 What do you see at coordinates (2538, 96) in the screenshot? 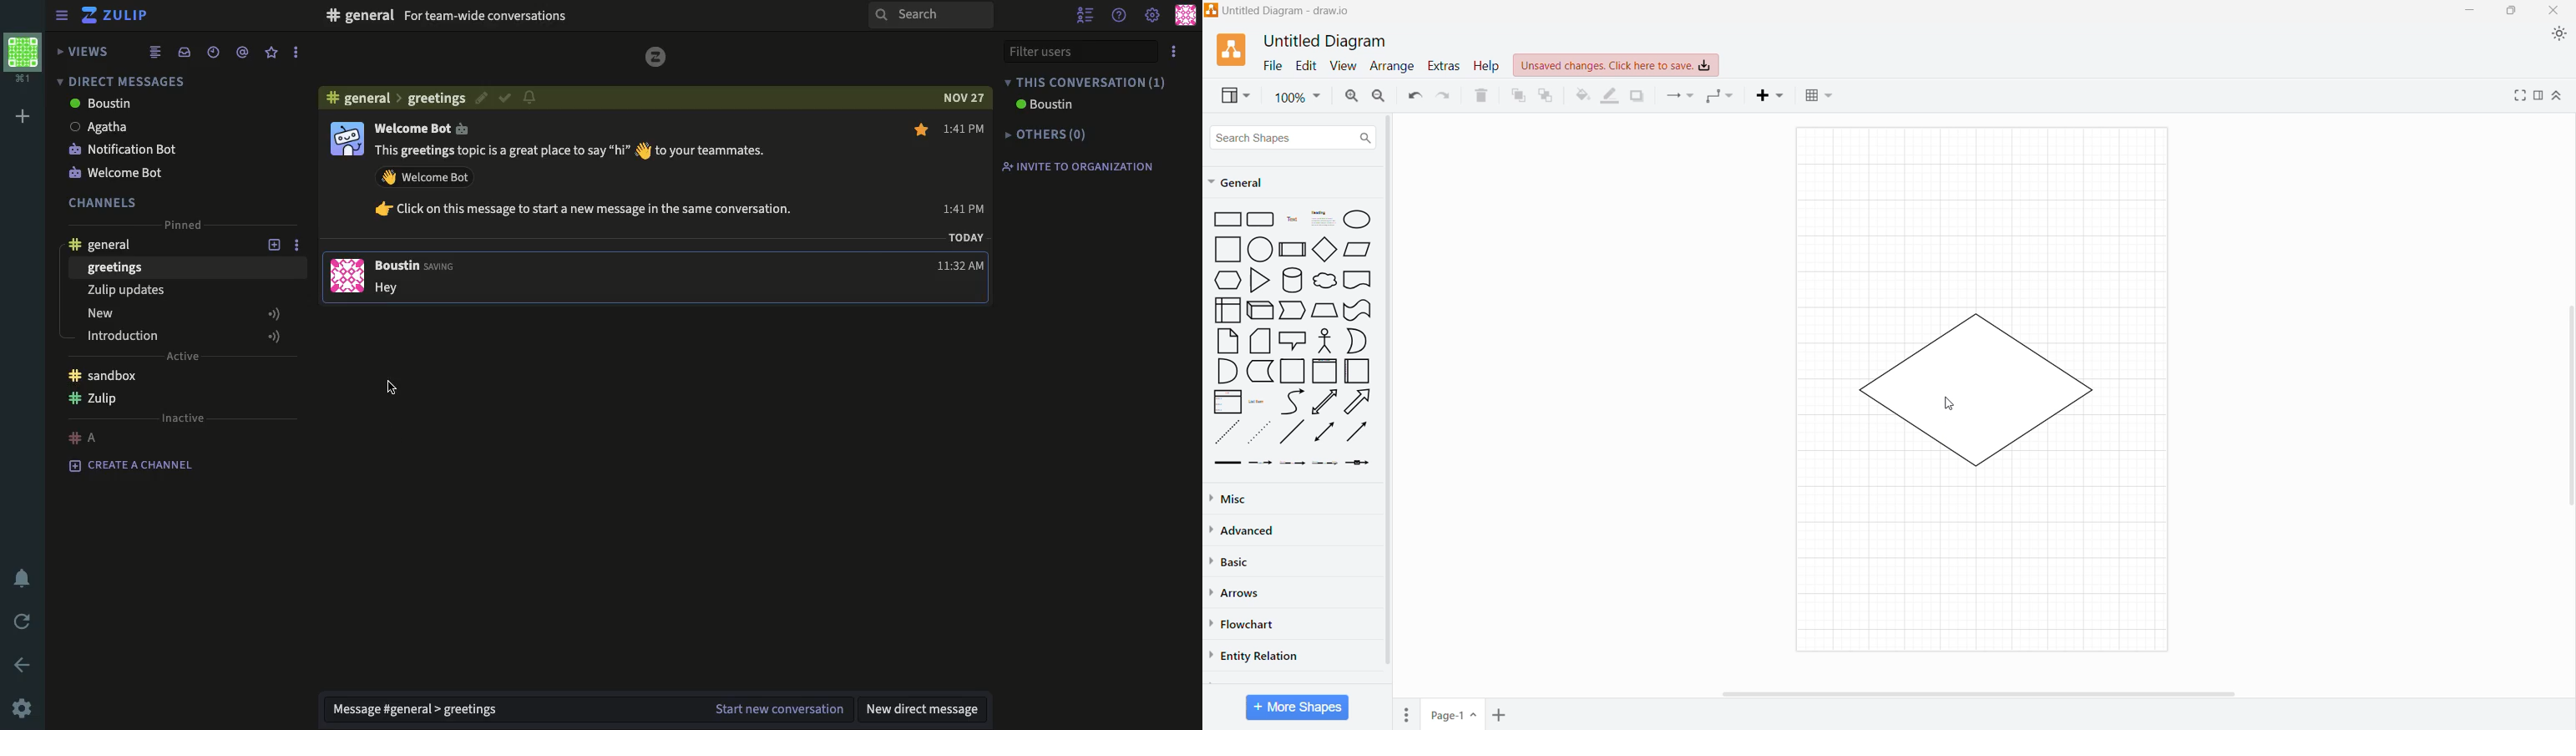
I see `Format` at bounding box center [2538, 96].